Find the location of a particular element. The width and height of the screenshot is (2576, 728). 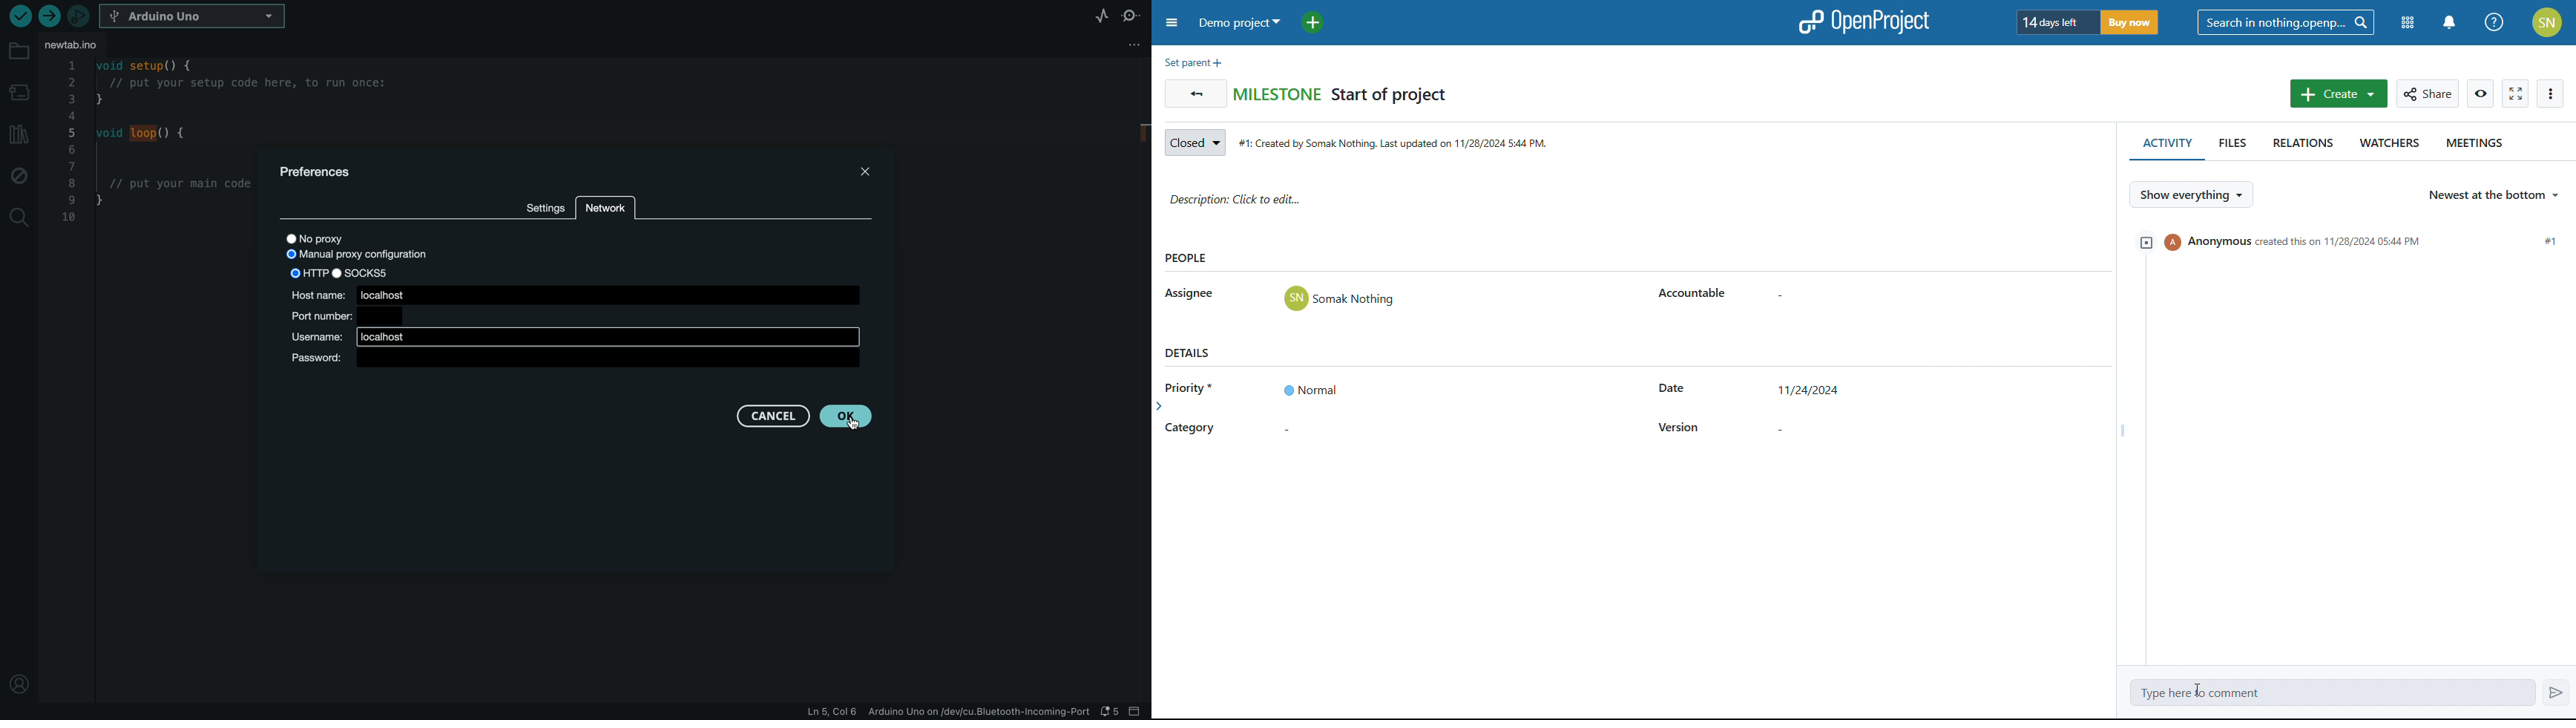

file setting is located at coordinates (1111, 46).